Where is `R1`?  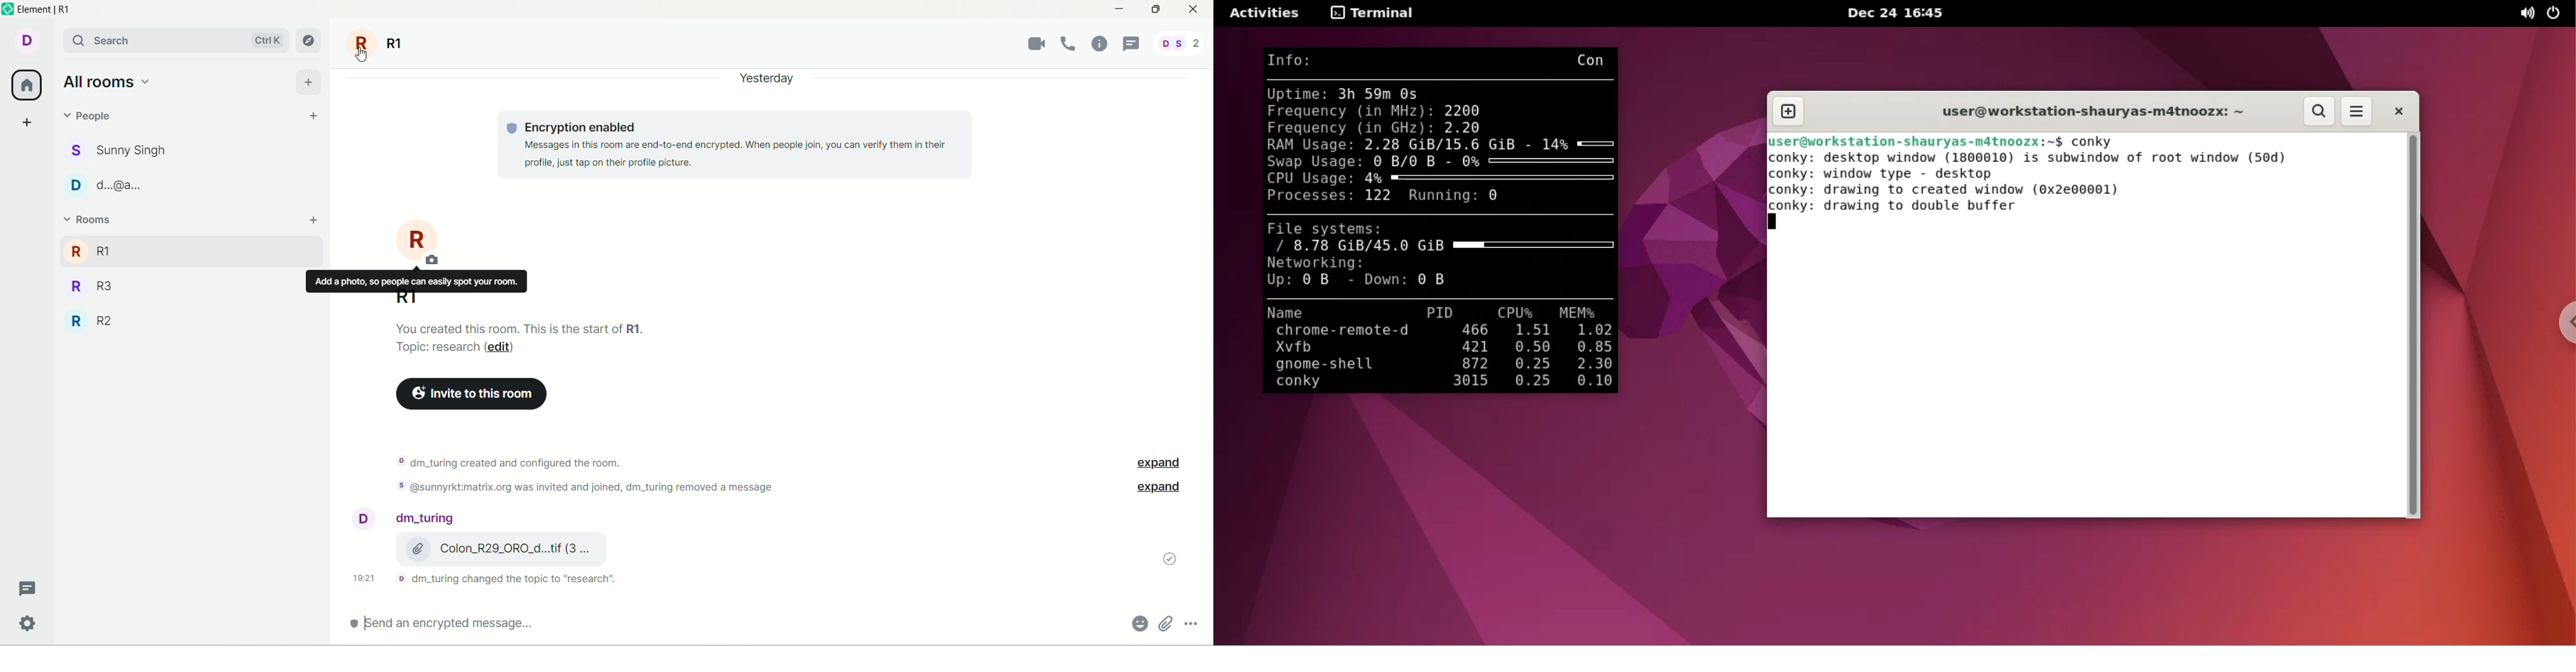 R1 is located at coordinates (92, 250).